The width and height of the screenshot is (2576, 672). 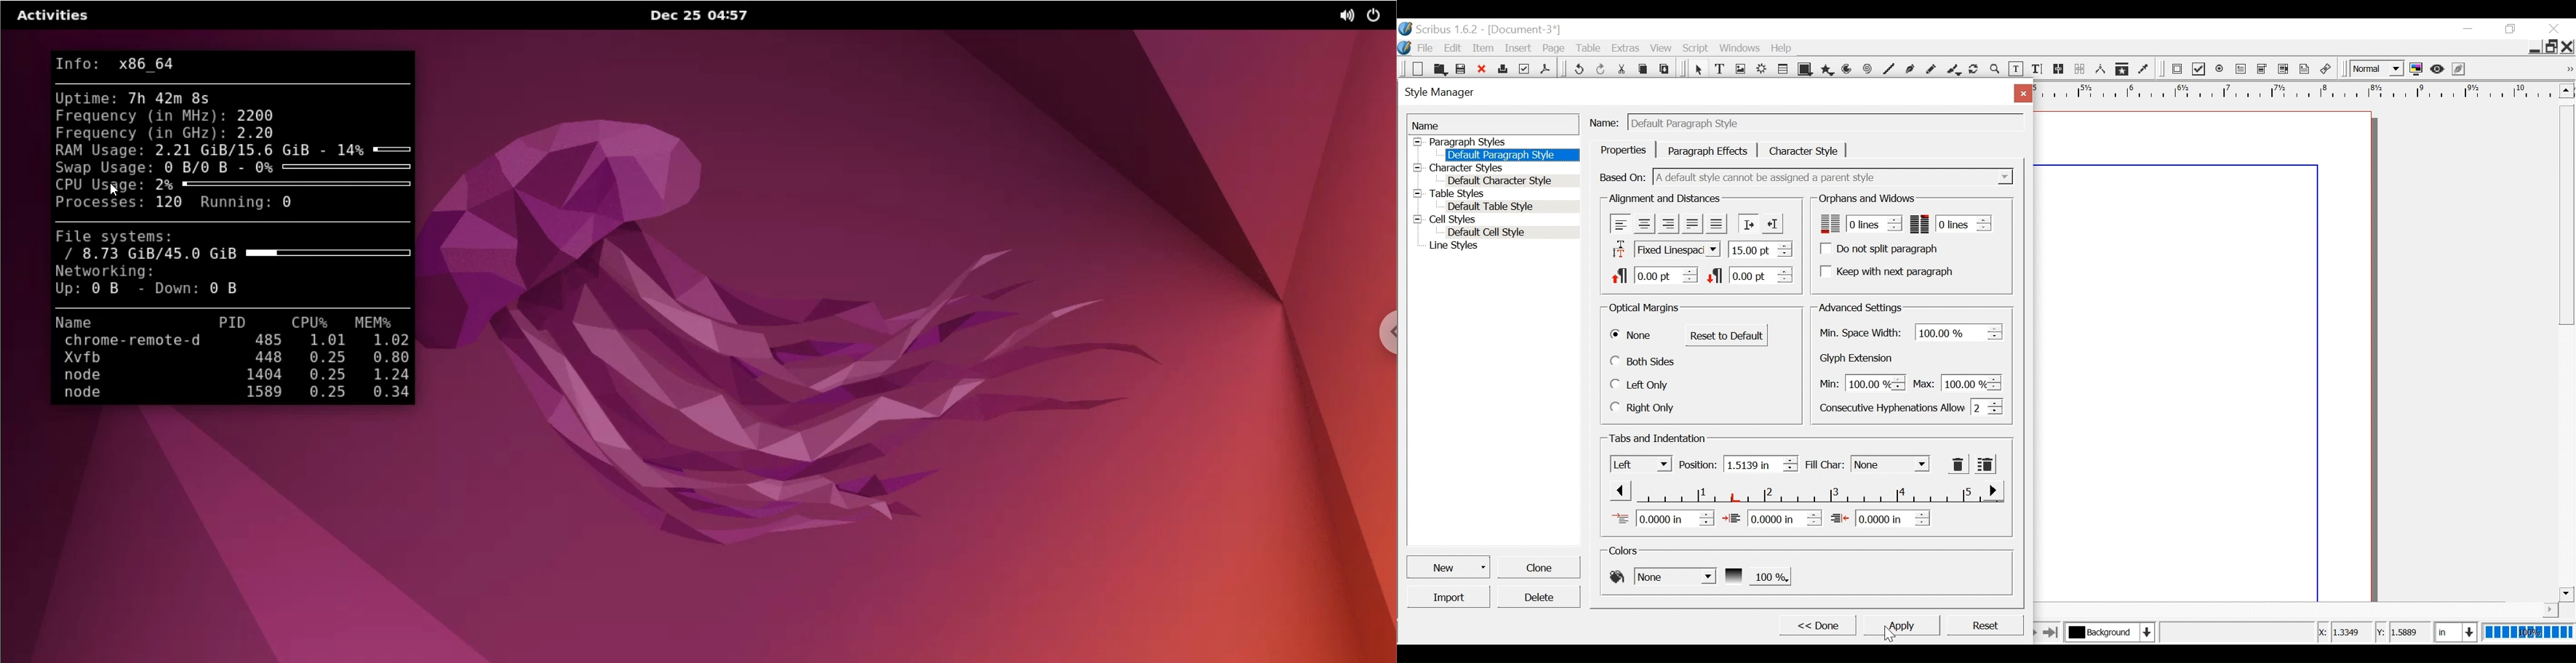 What do you see at coordinates (2108, 632) in the screenshot?
I see `Select the current layer` at bounding box center [2108, 632].